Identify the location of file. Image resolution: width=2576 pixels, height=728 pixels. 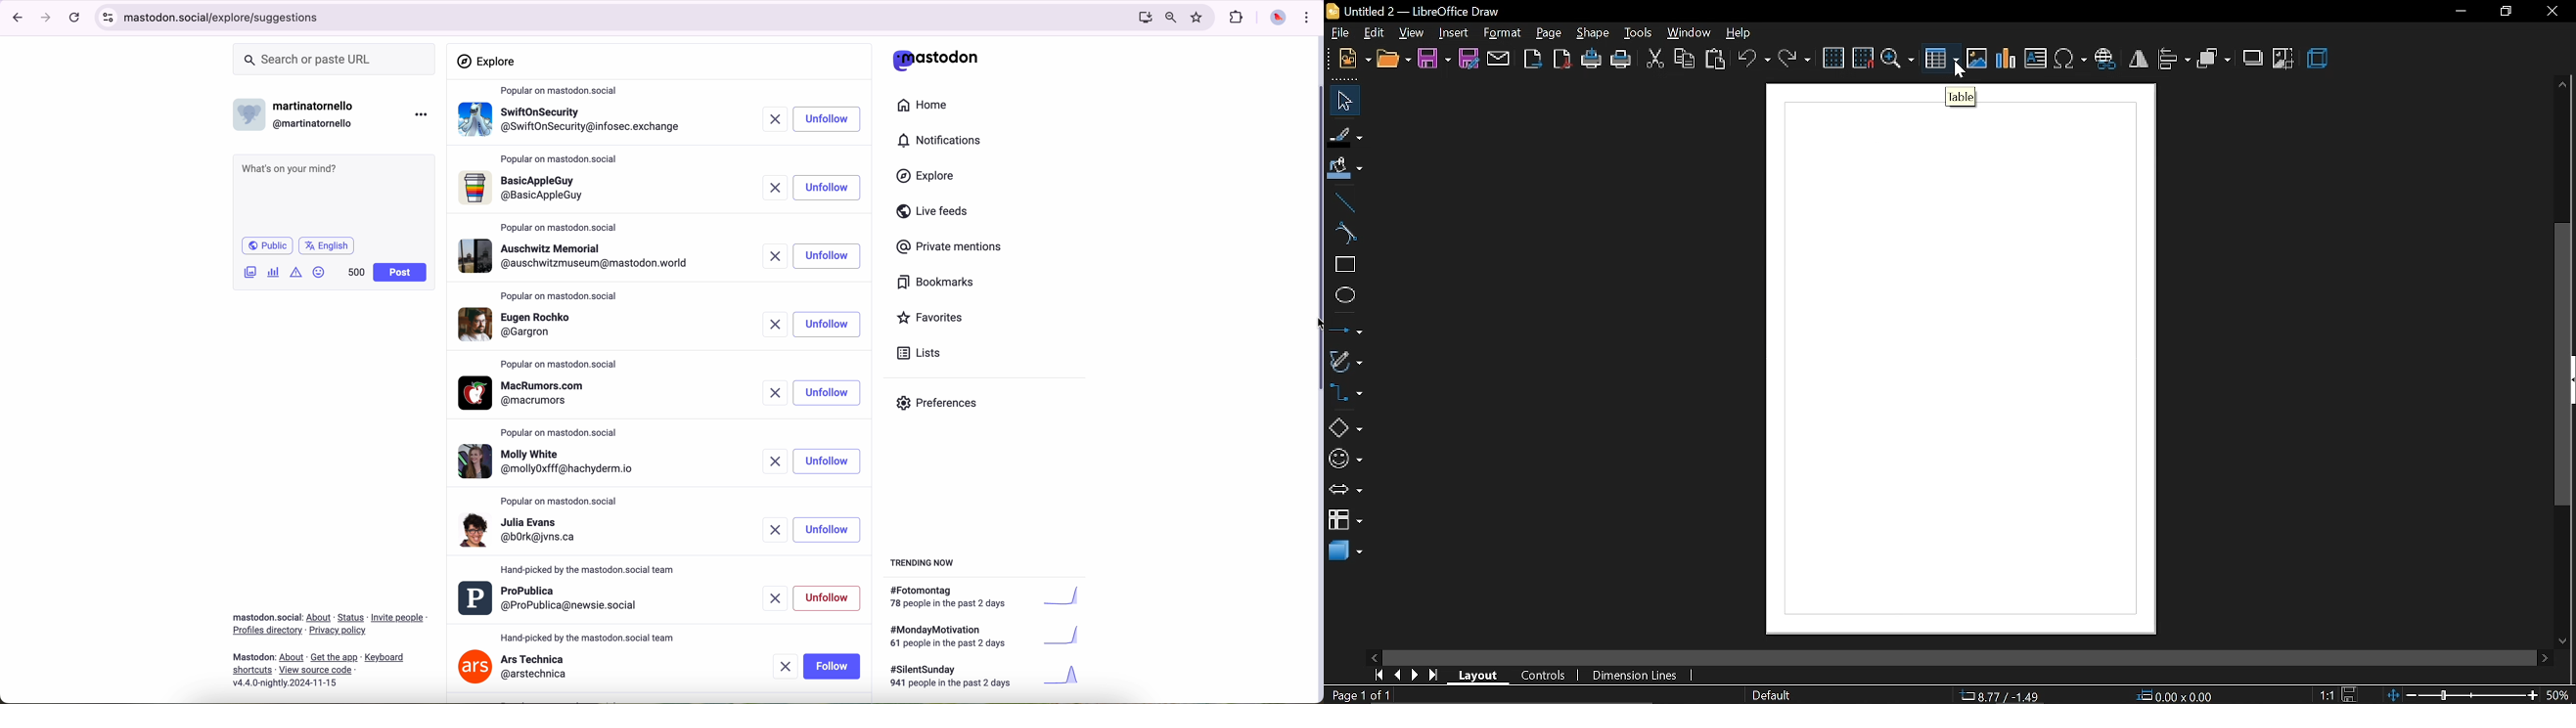
(1339, 33).